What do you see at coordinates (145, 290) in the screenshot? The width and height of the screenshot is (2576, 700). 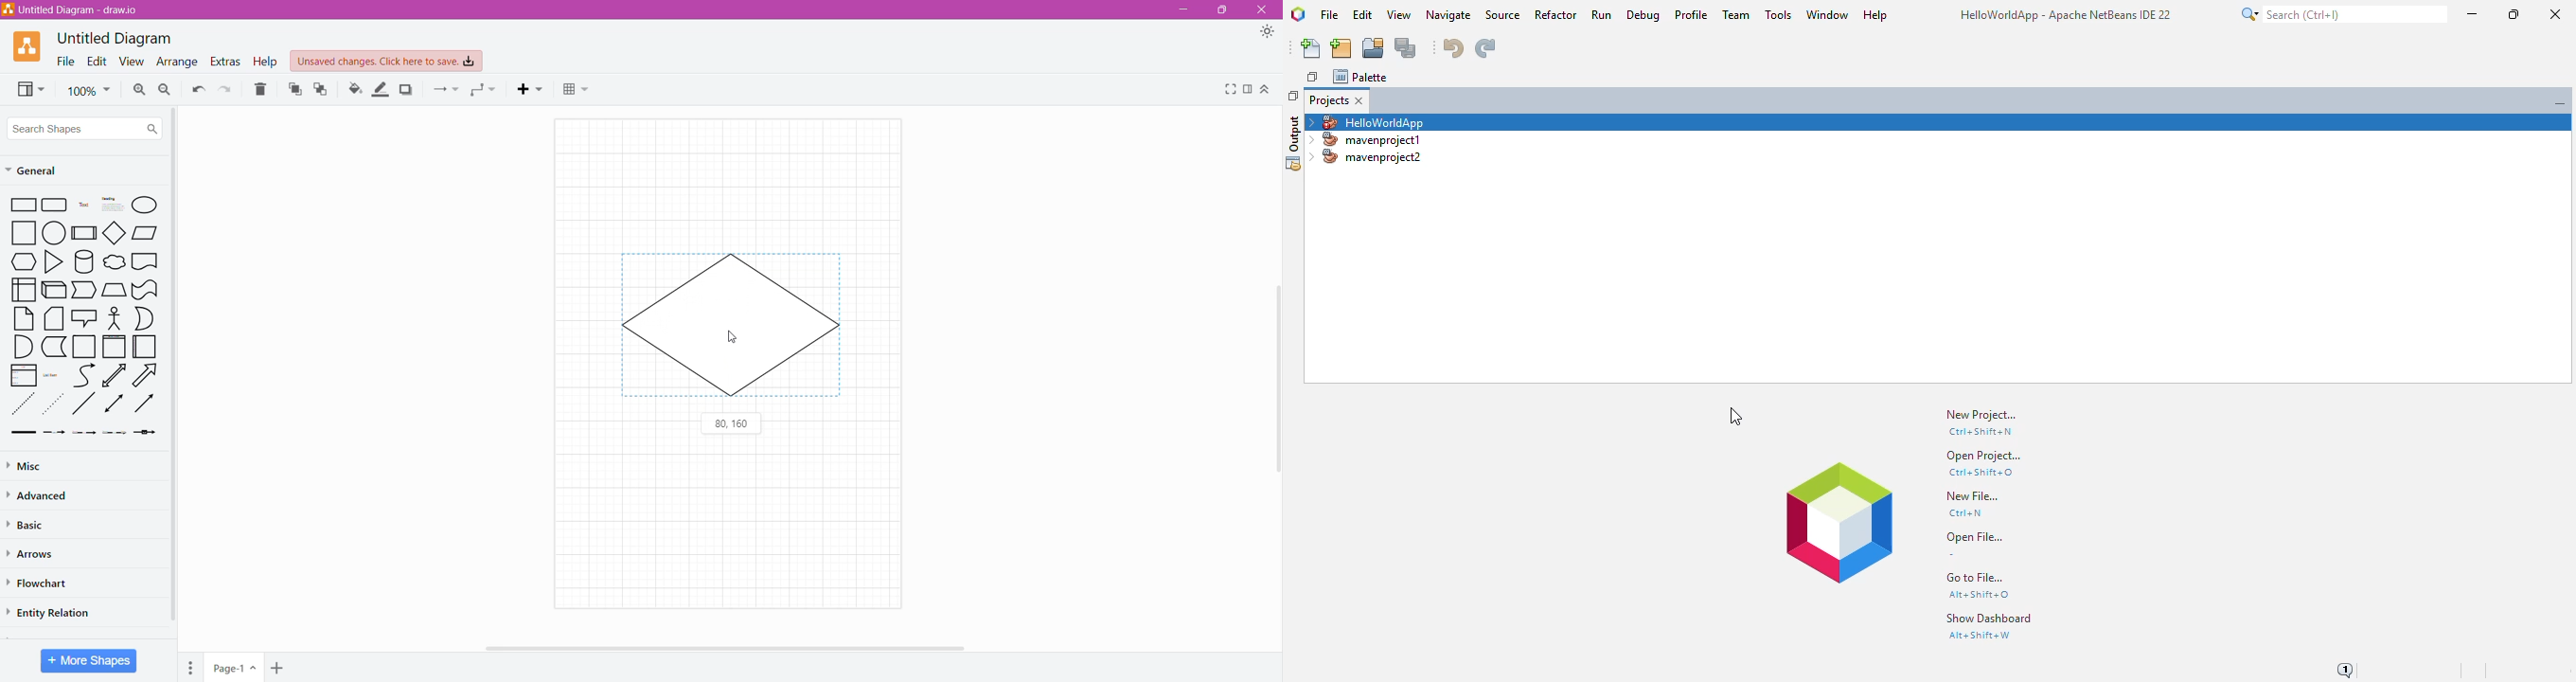 I see `Tape` at bounding box center [145, 290].